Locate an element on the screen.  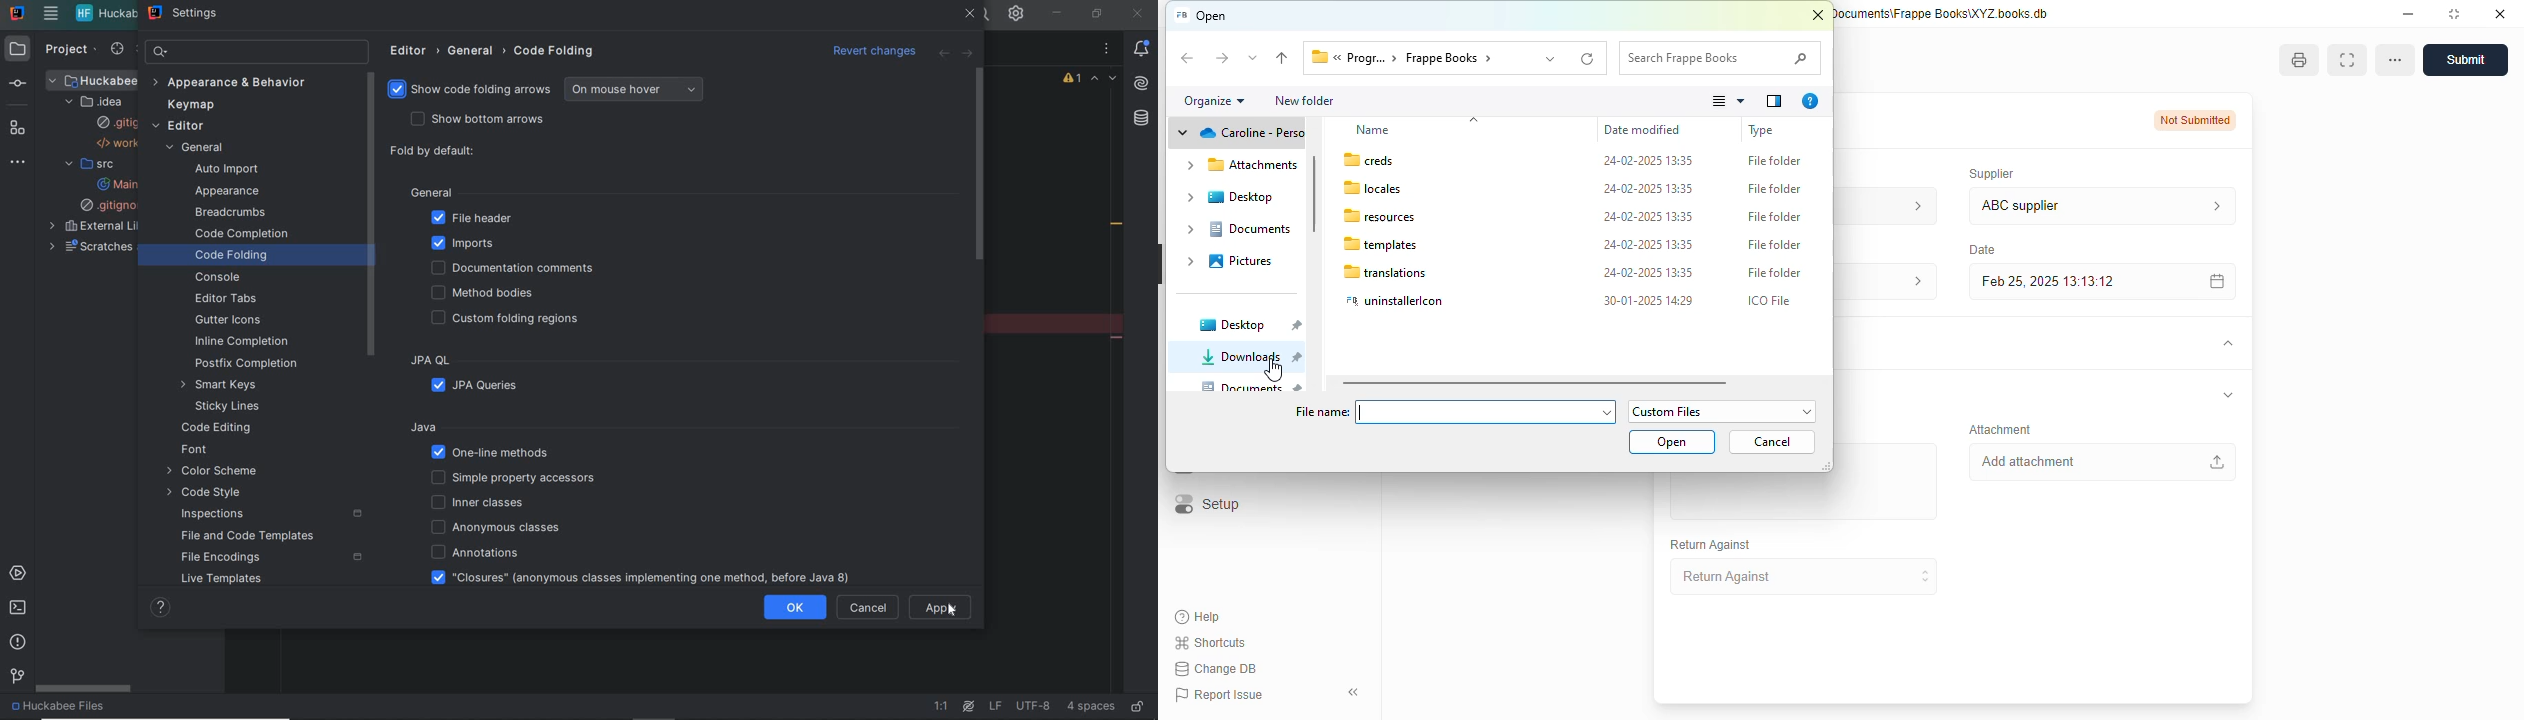
supplier is located at coordinates (1987, 173).